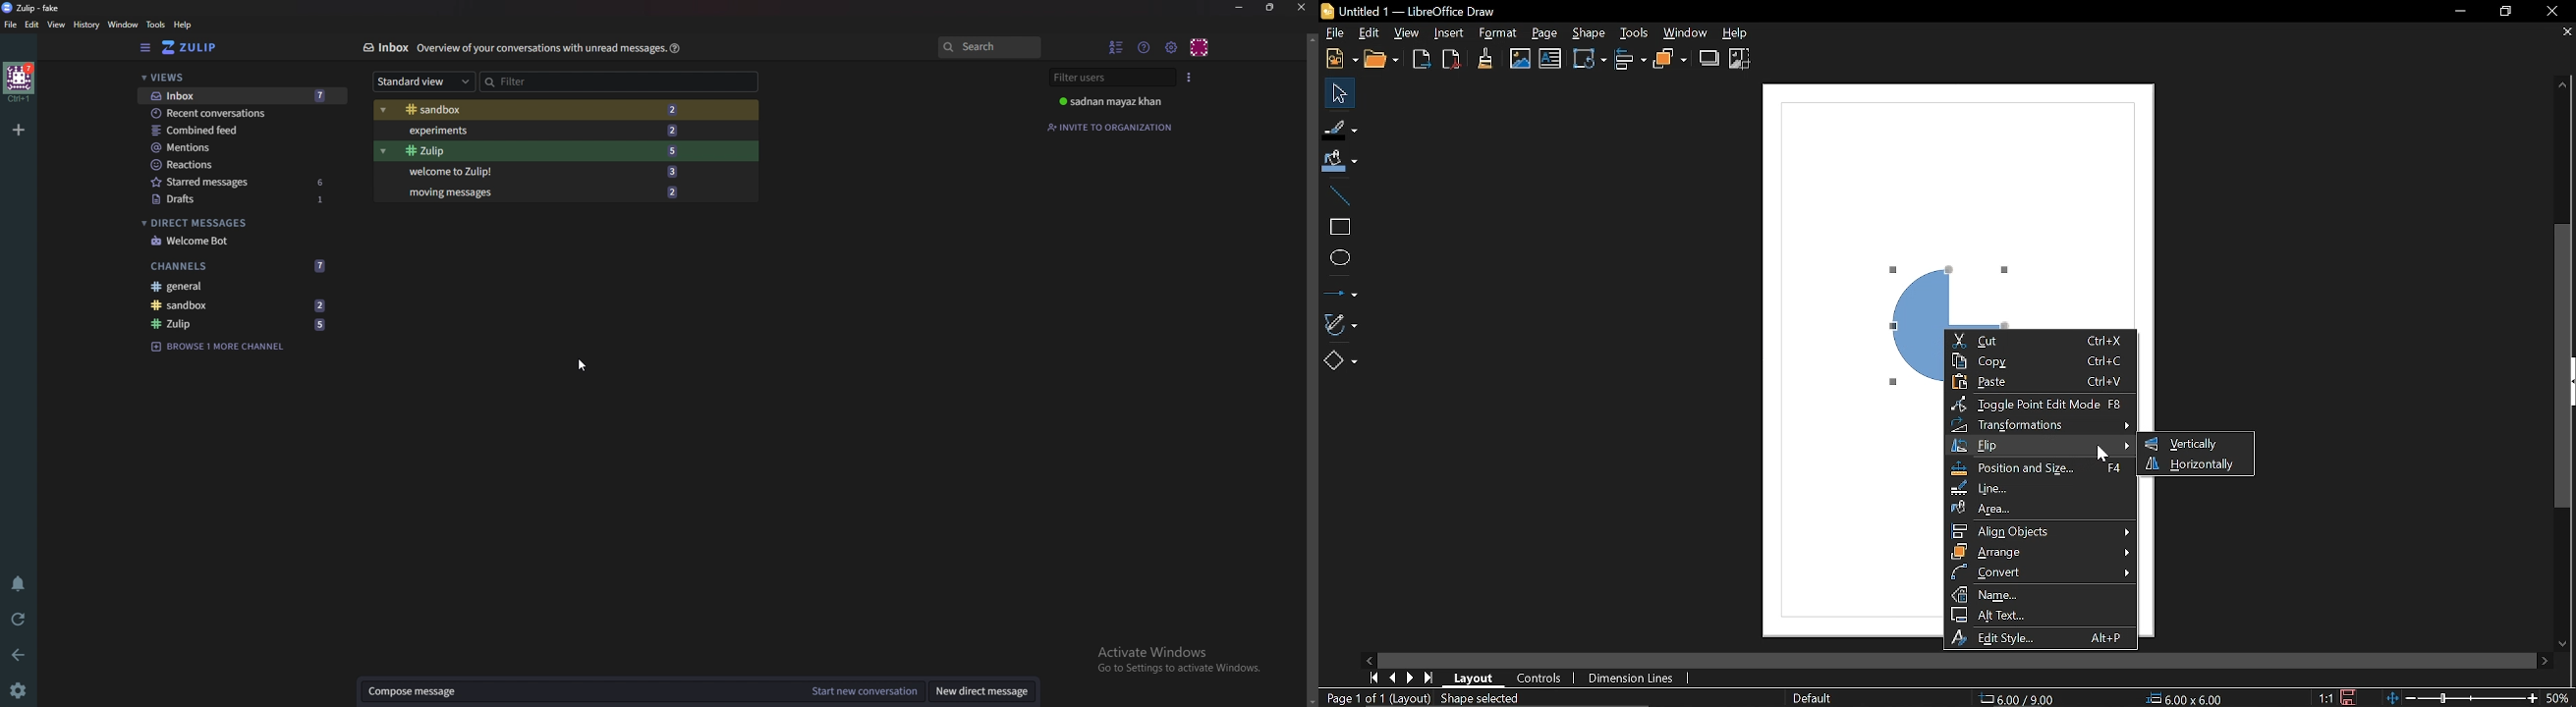  I want to click on Standard view, so click(423, 82).